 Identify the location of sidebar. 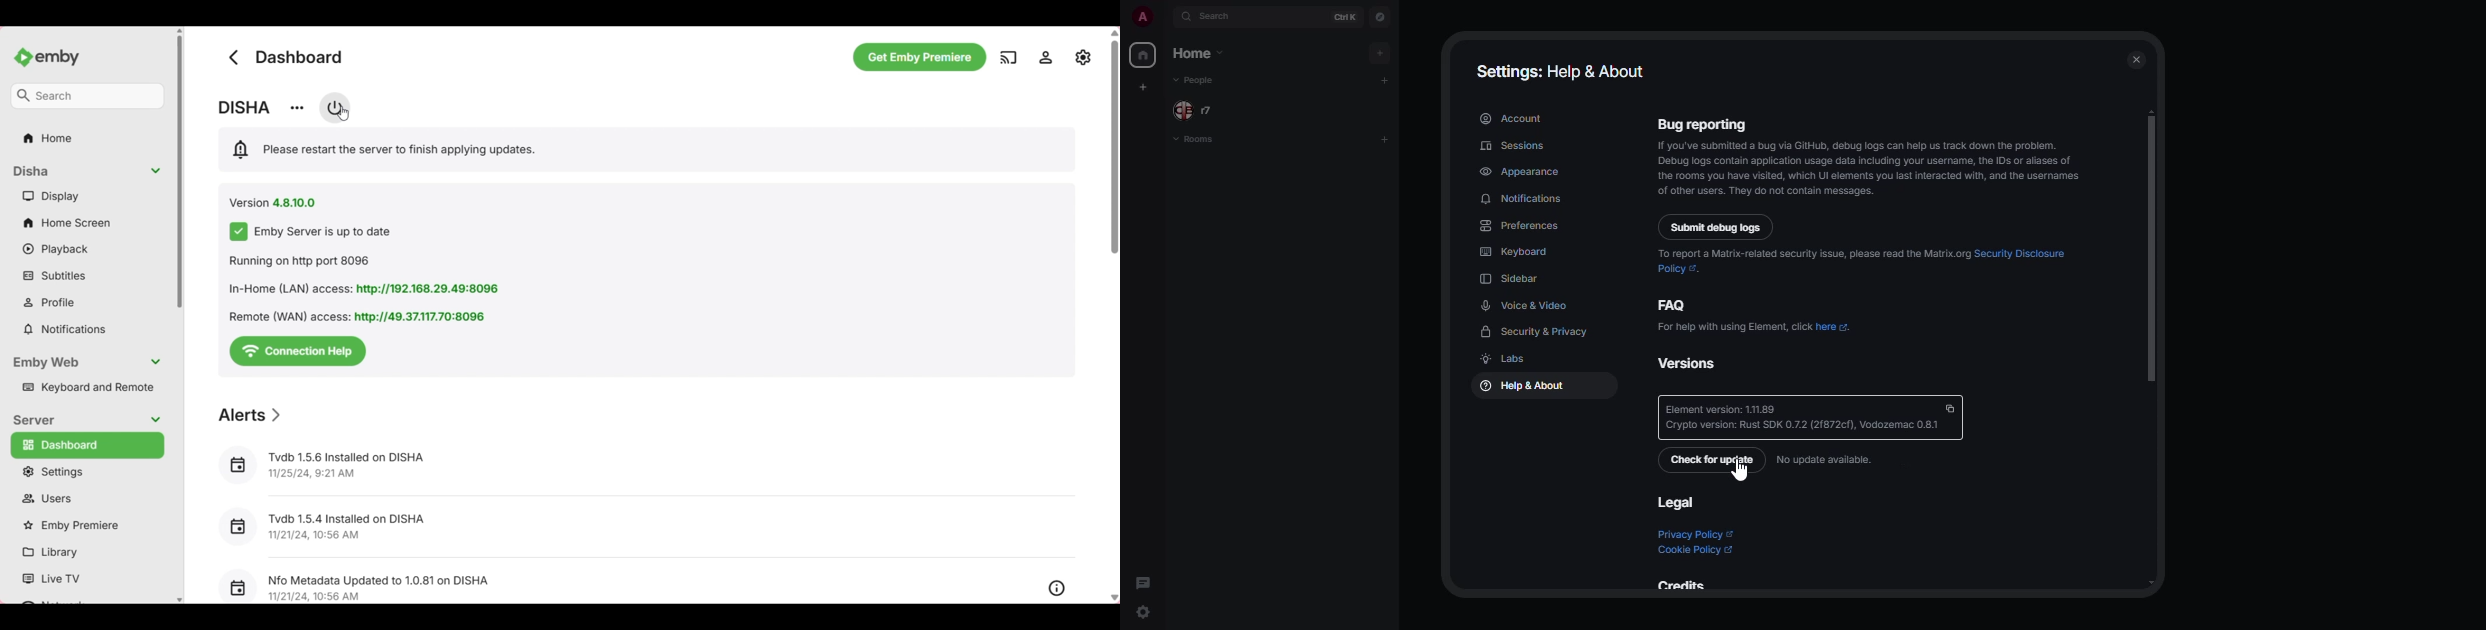
(1513, 278).